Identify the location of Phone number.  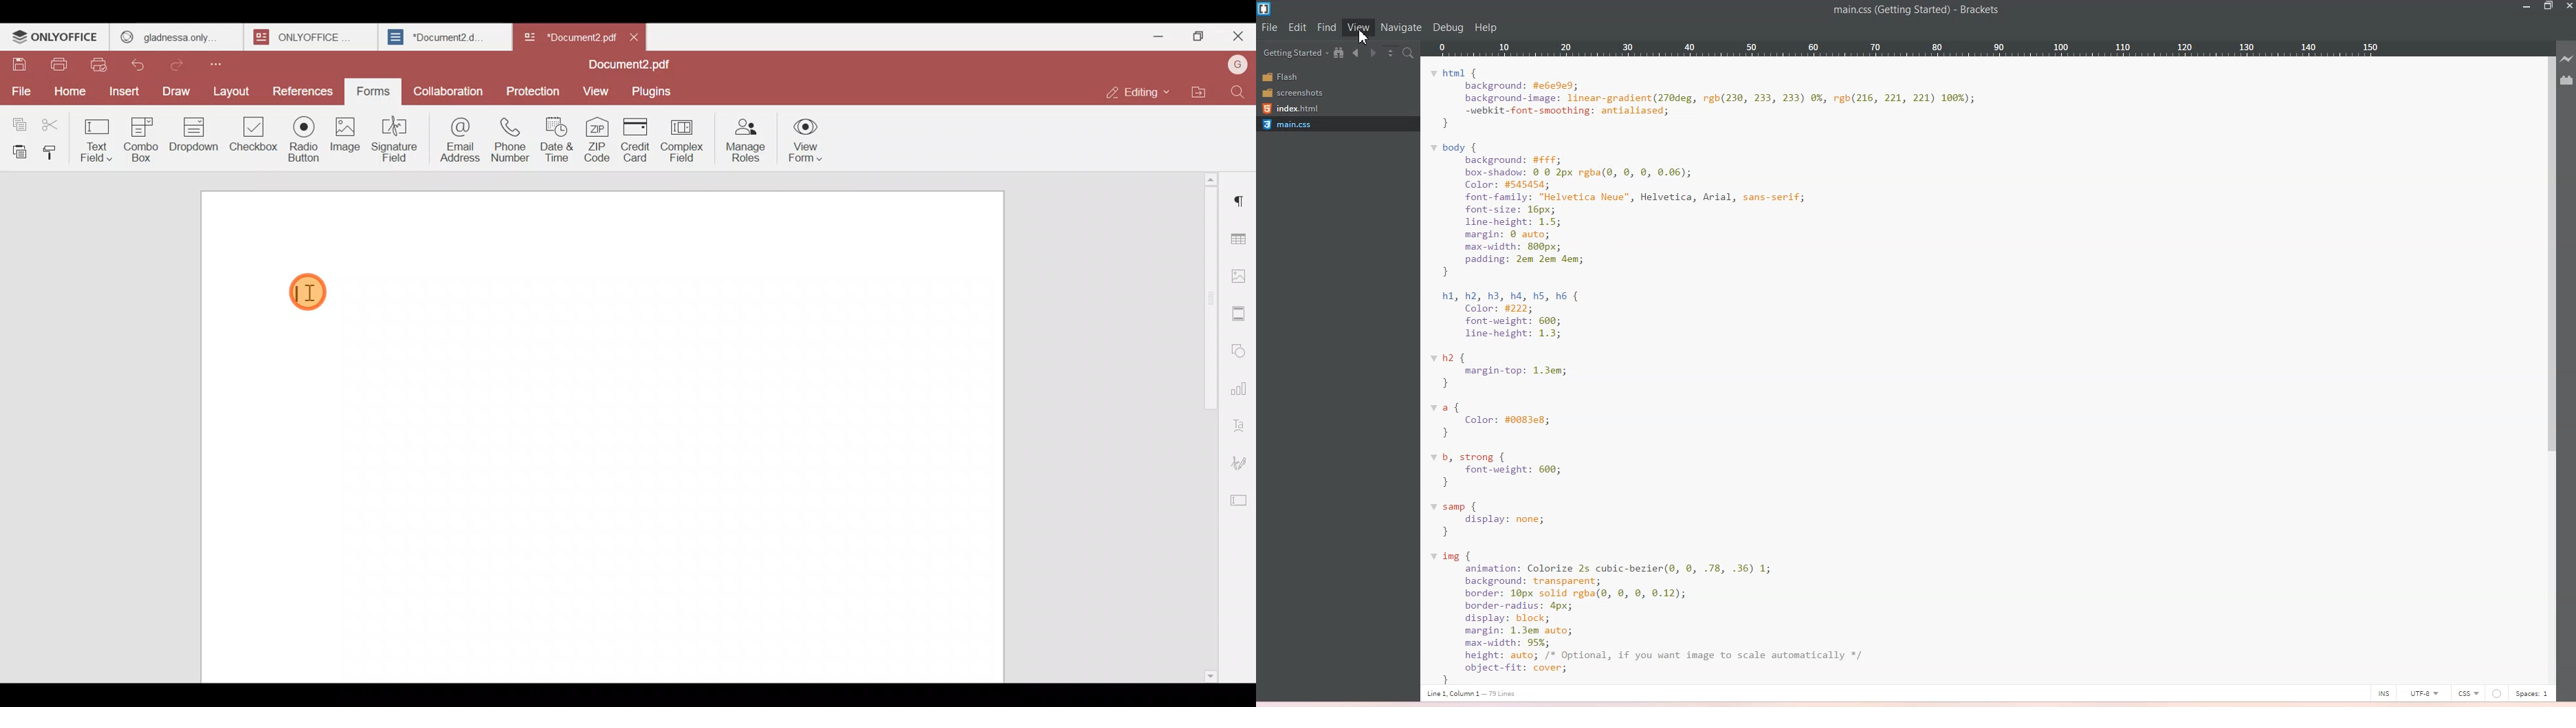
(512, 139).